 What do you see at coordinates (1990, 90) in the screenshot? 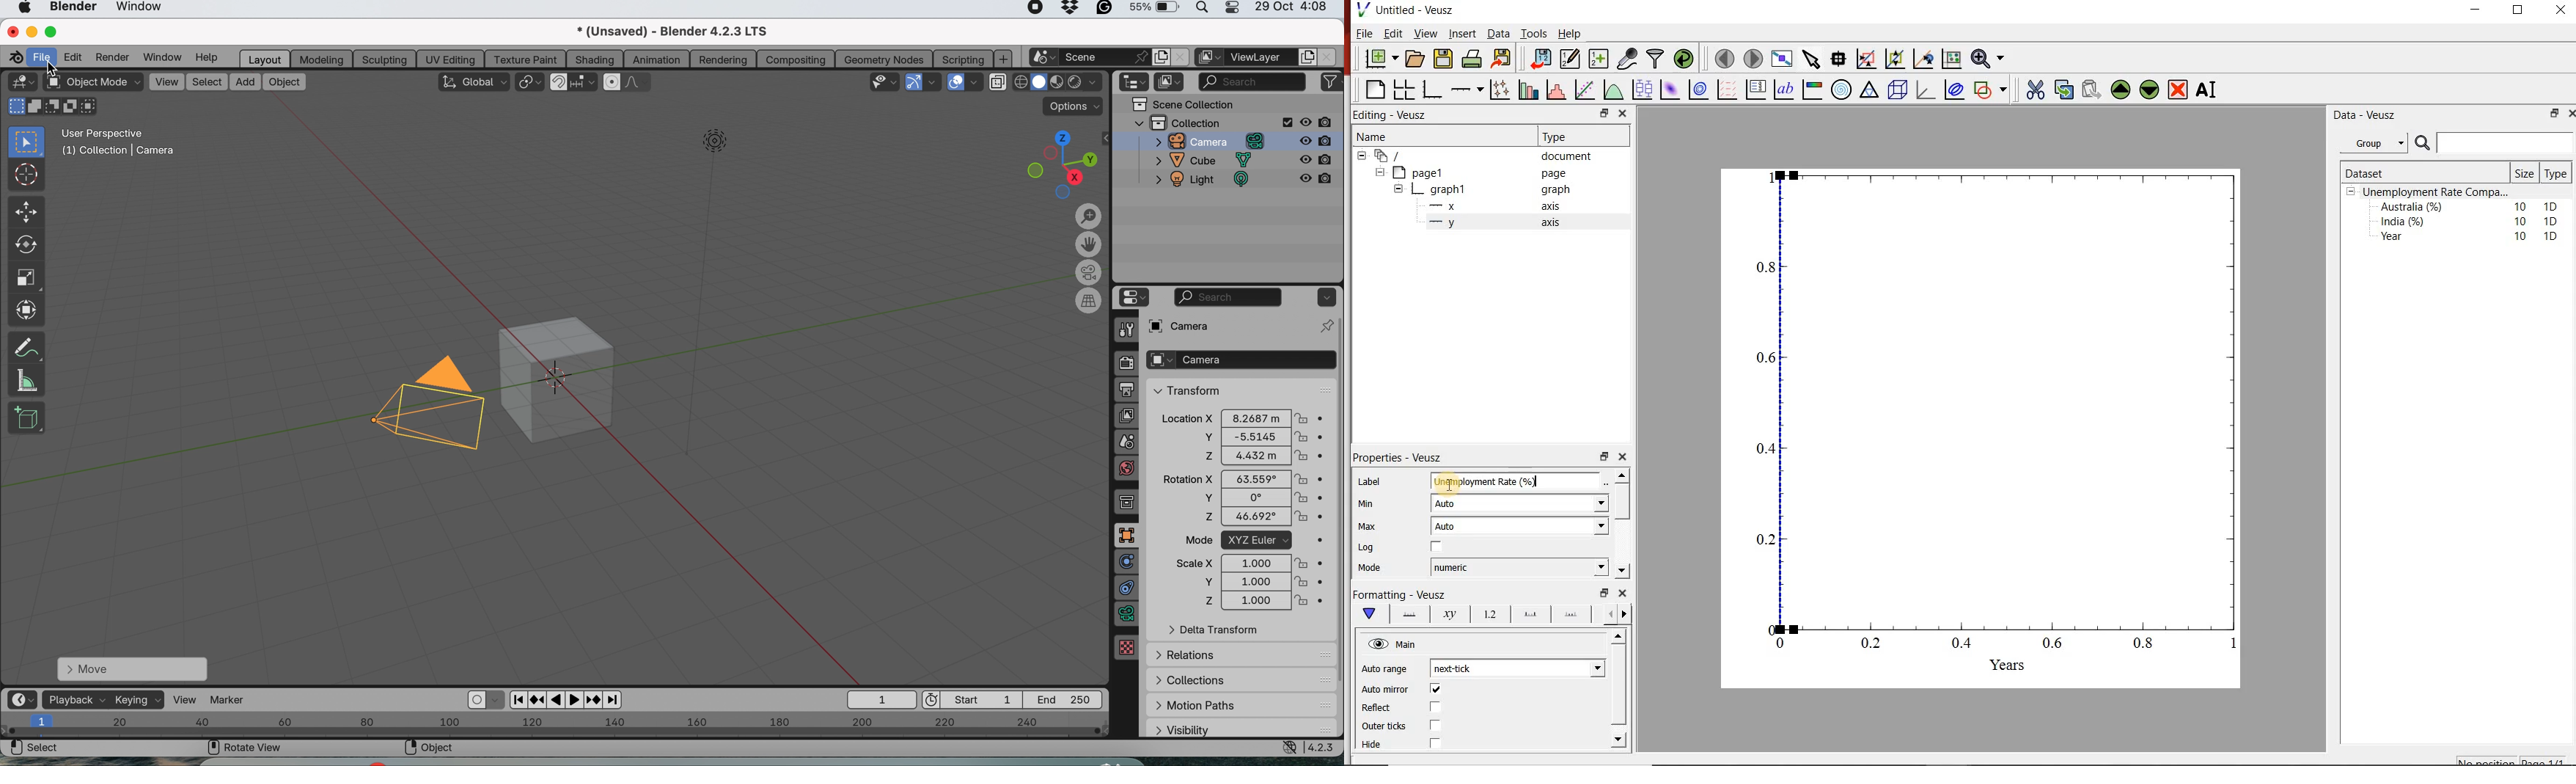
I see `add a shapes` at bounding box center [1990, 90].